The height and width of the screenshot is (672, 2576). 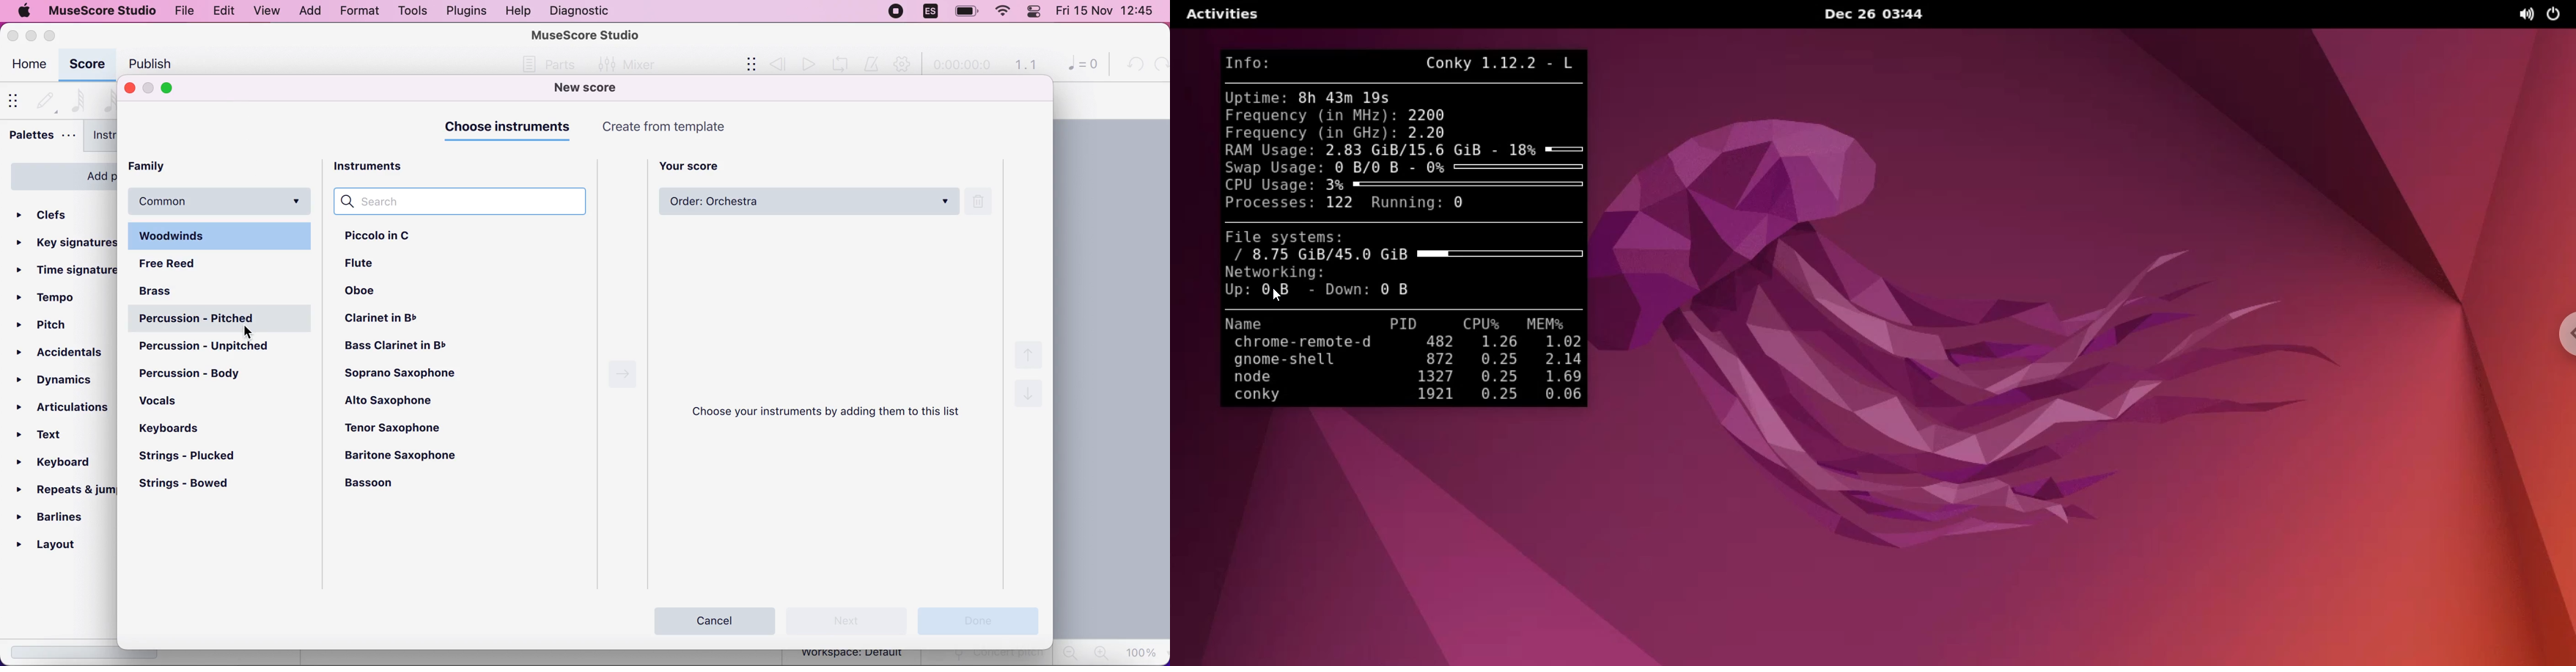 I want to click on plugins, so click(x=465, y=11).